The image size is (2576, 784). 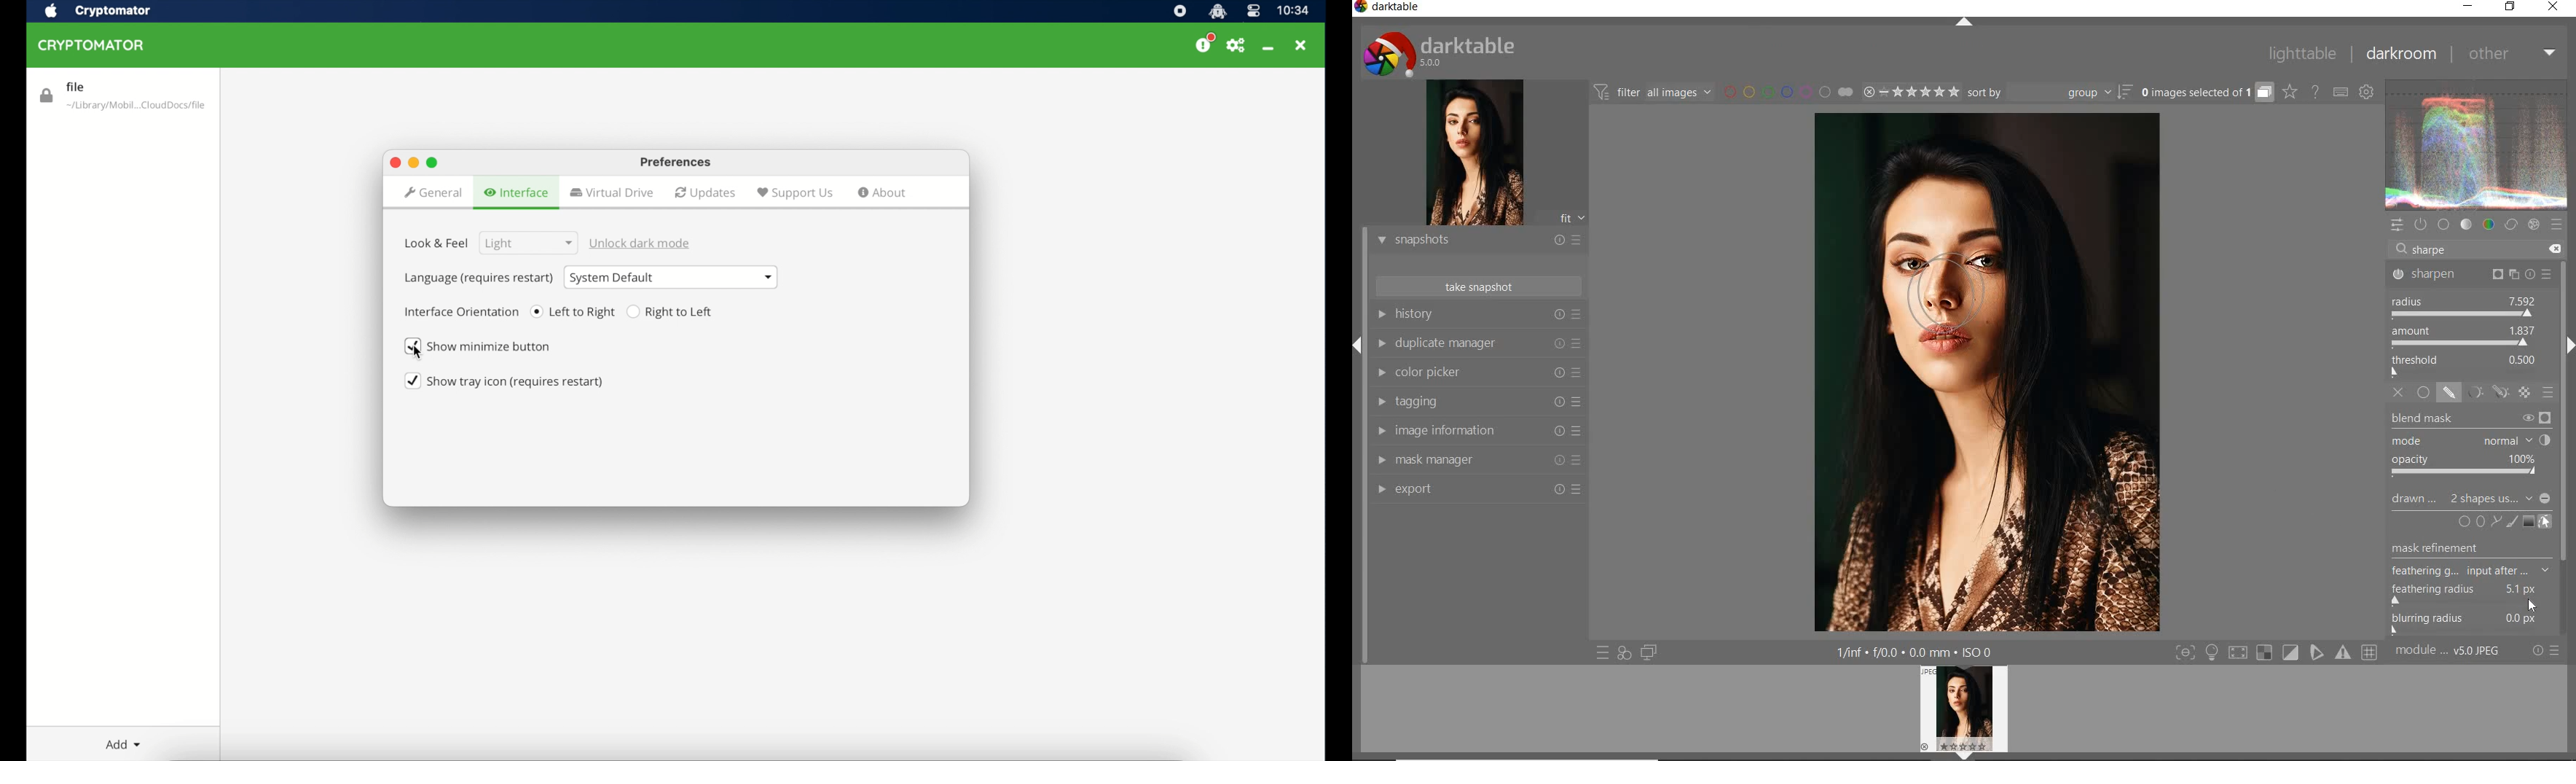 What do you see at coordinates (2373, 654) in the screenshot?
I see `sign ` at bounding box center [2373, 654].